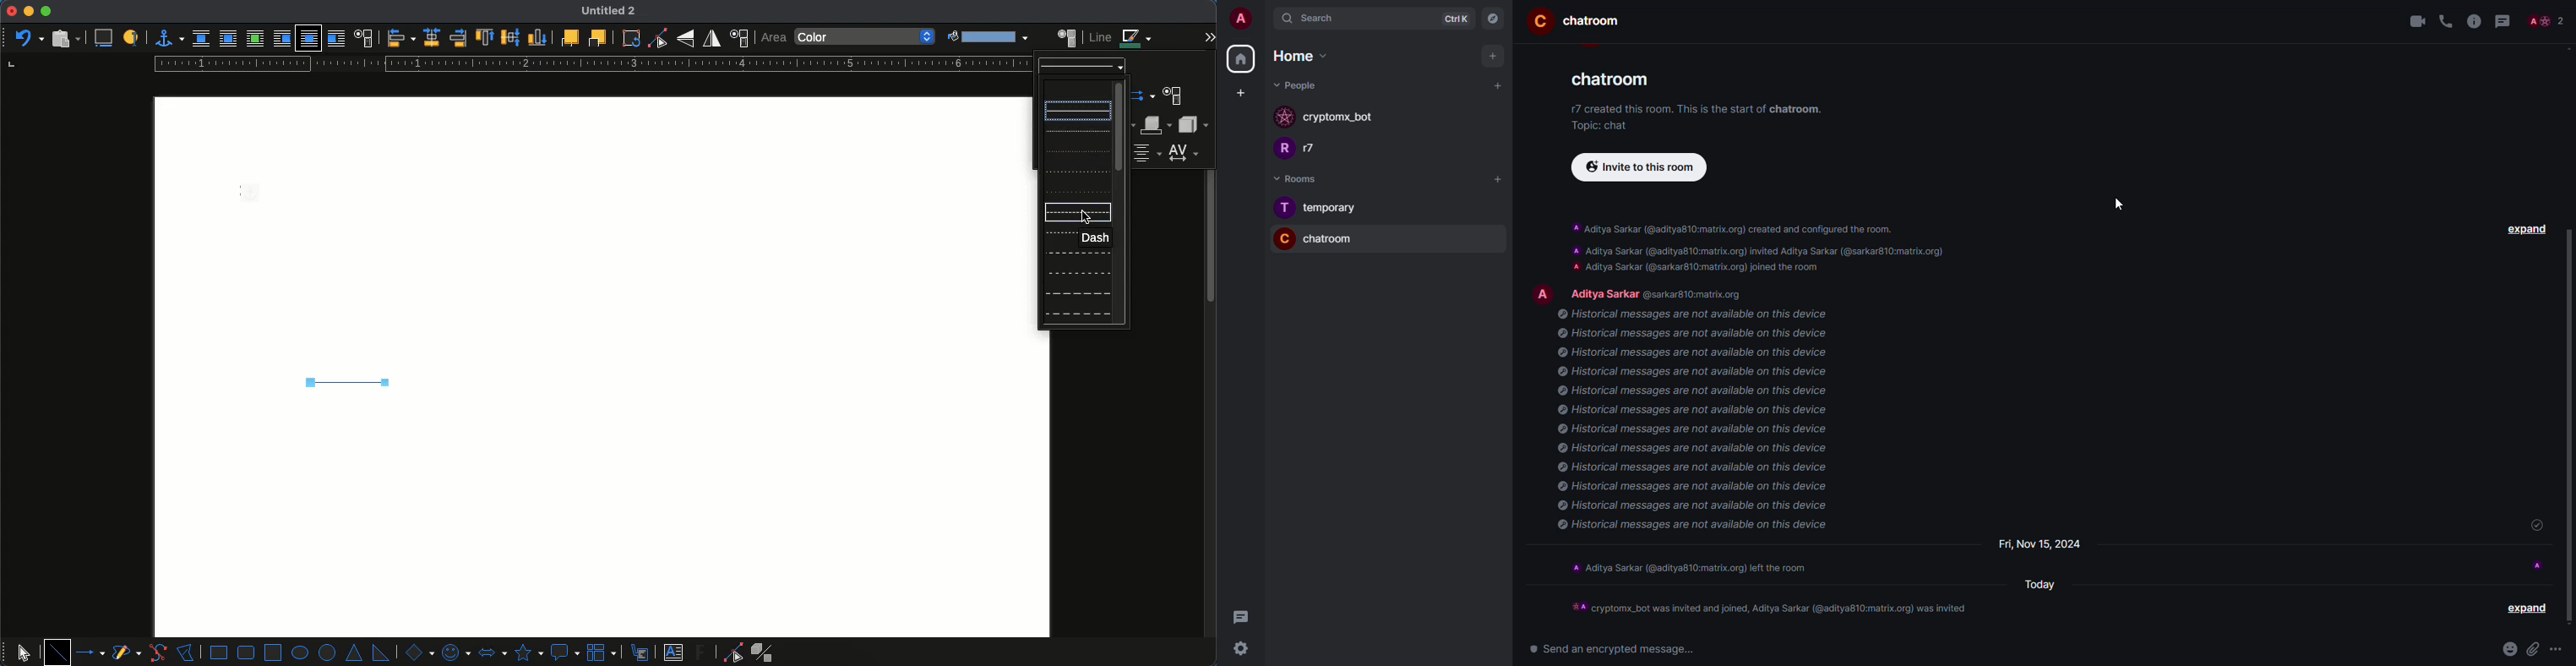 This screenshot has width=2576, height=672. What do you see at coordinates (201, 39) in the screenshot?
I see `none` at bounding box center [201, 39].